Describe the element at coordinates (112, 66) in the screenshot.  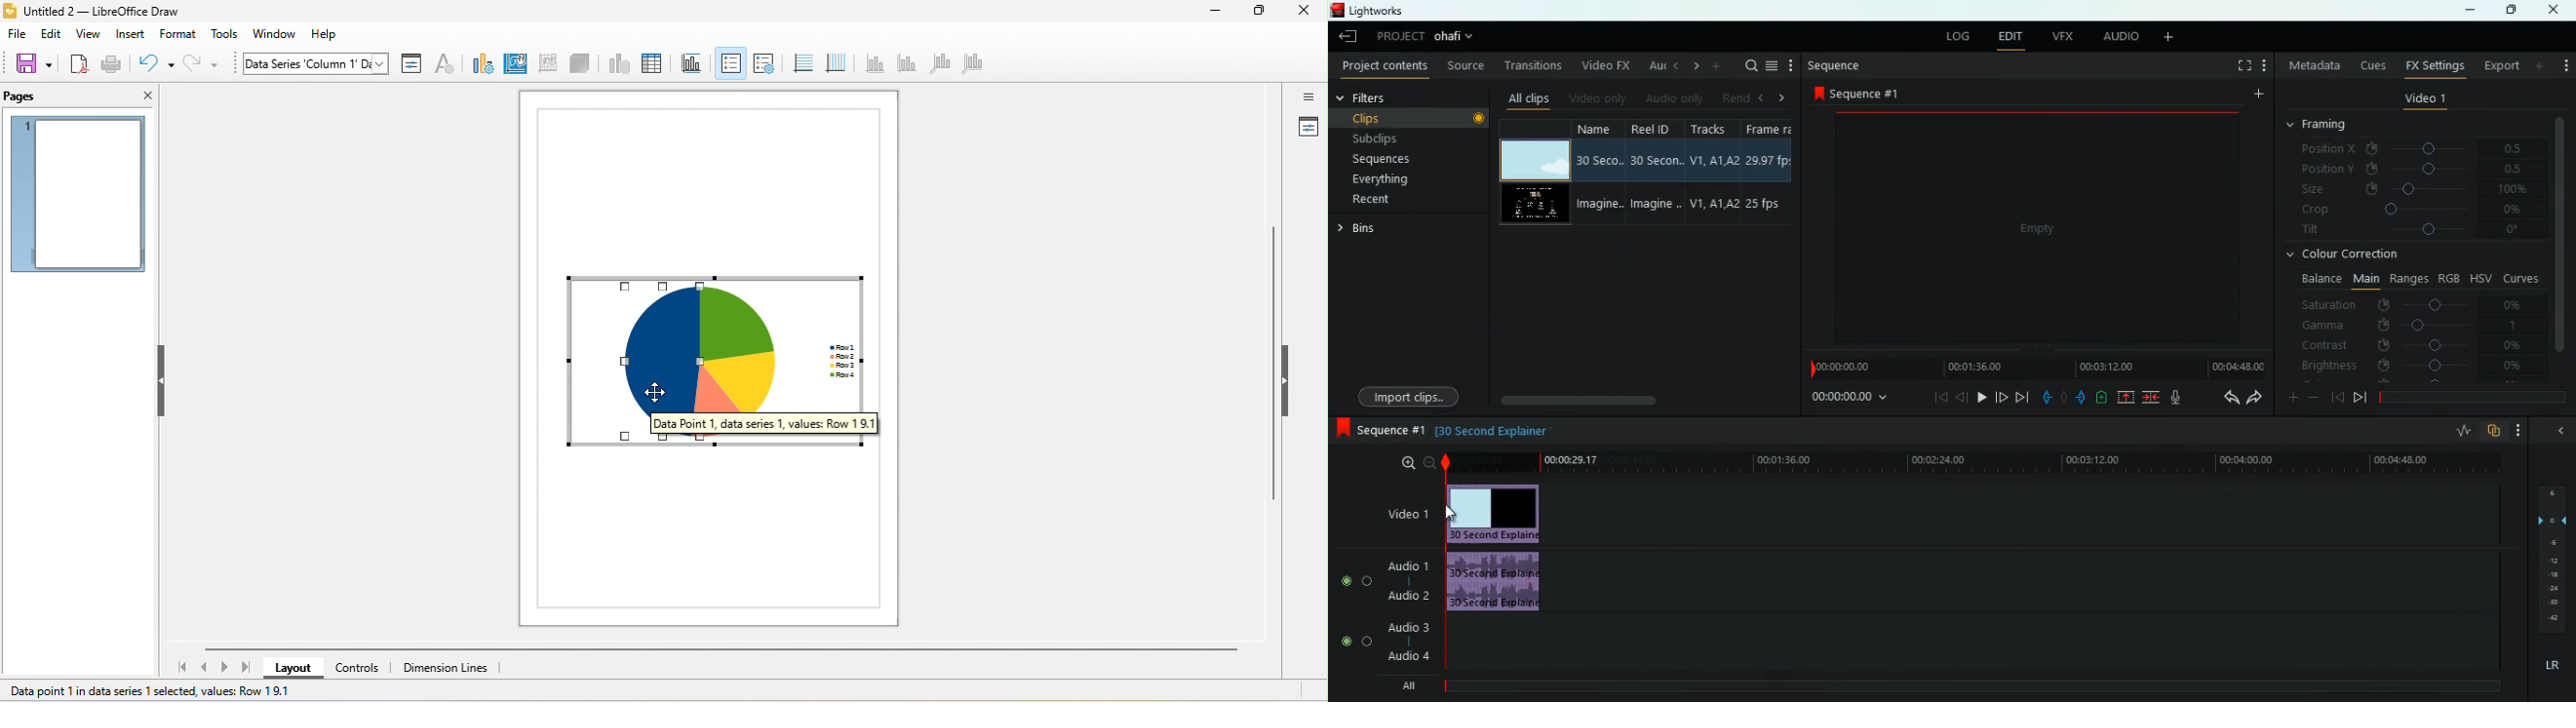
I see `print` at that location.